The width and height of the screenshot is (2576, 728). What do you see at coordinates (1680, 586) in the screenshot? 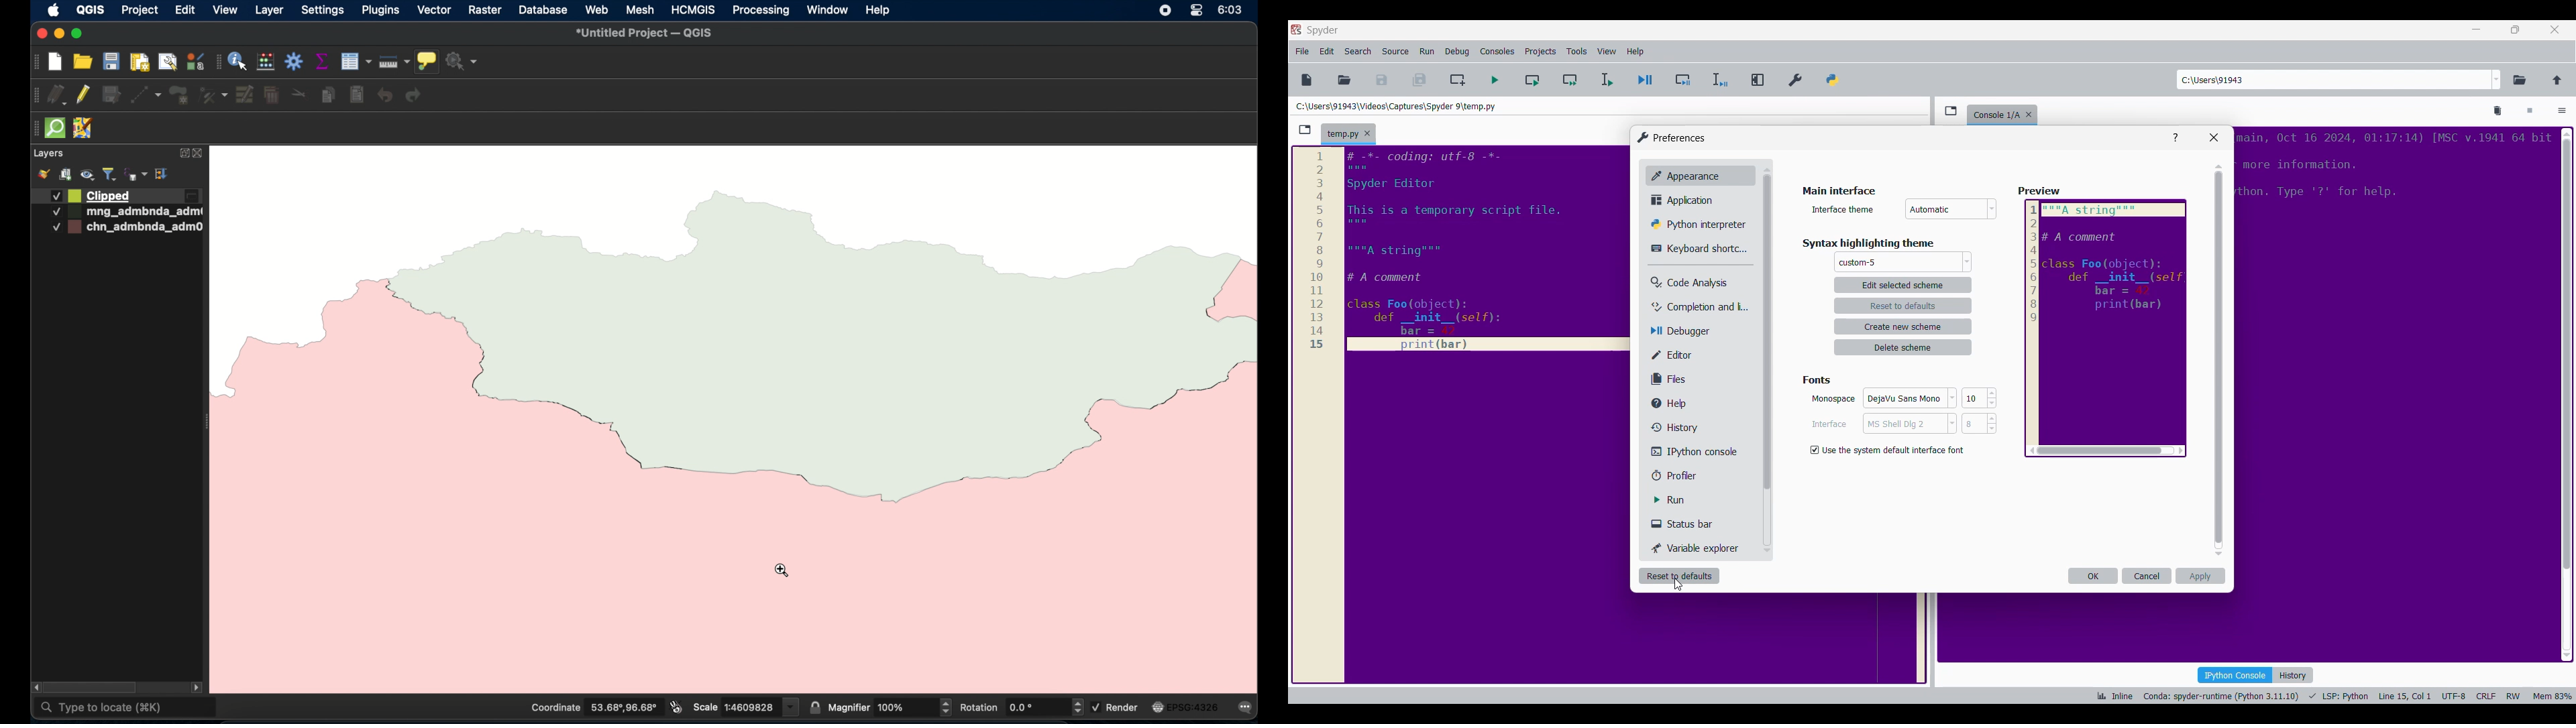
I see `cursor` at bounding box center [1680, 586].